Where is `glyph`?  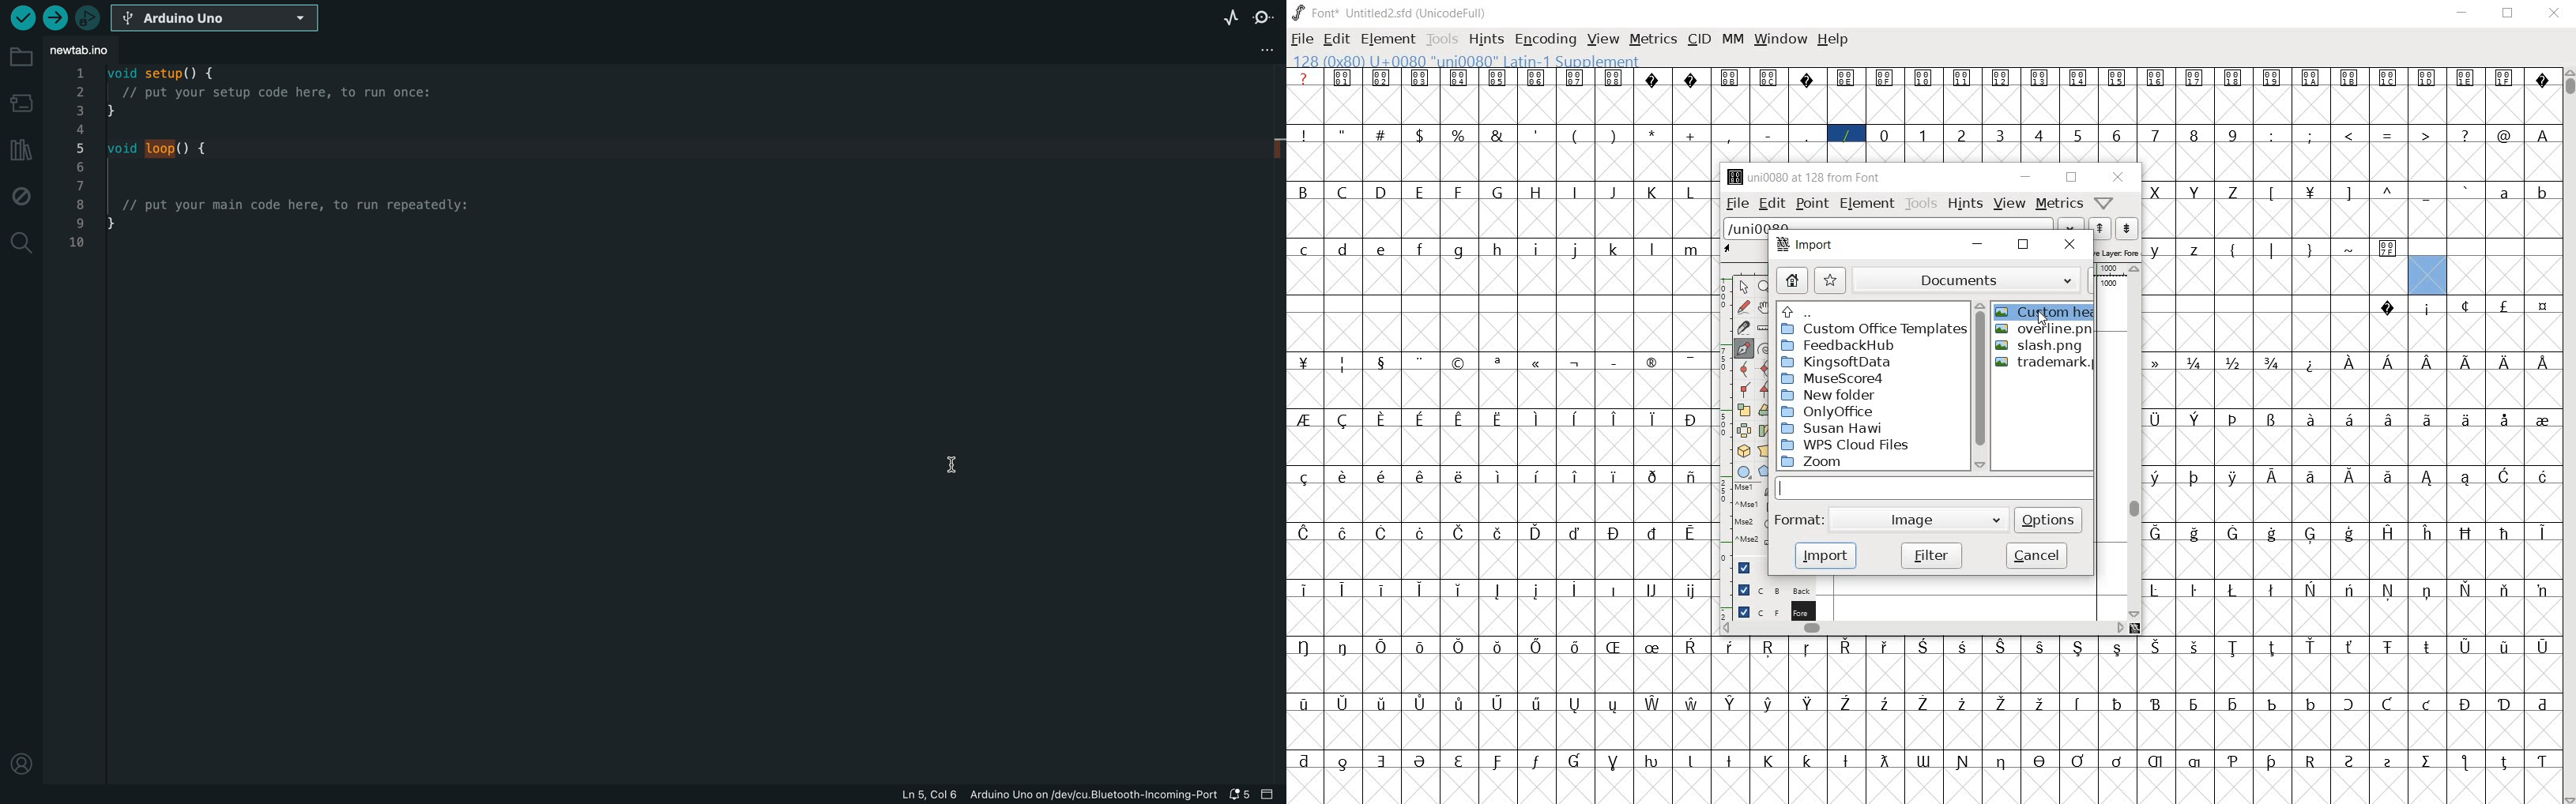 glyph is located at coordinates (2233, 590).